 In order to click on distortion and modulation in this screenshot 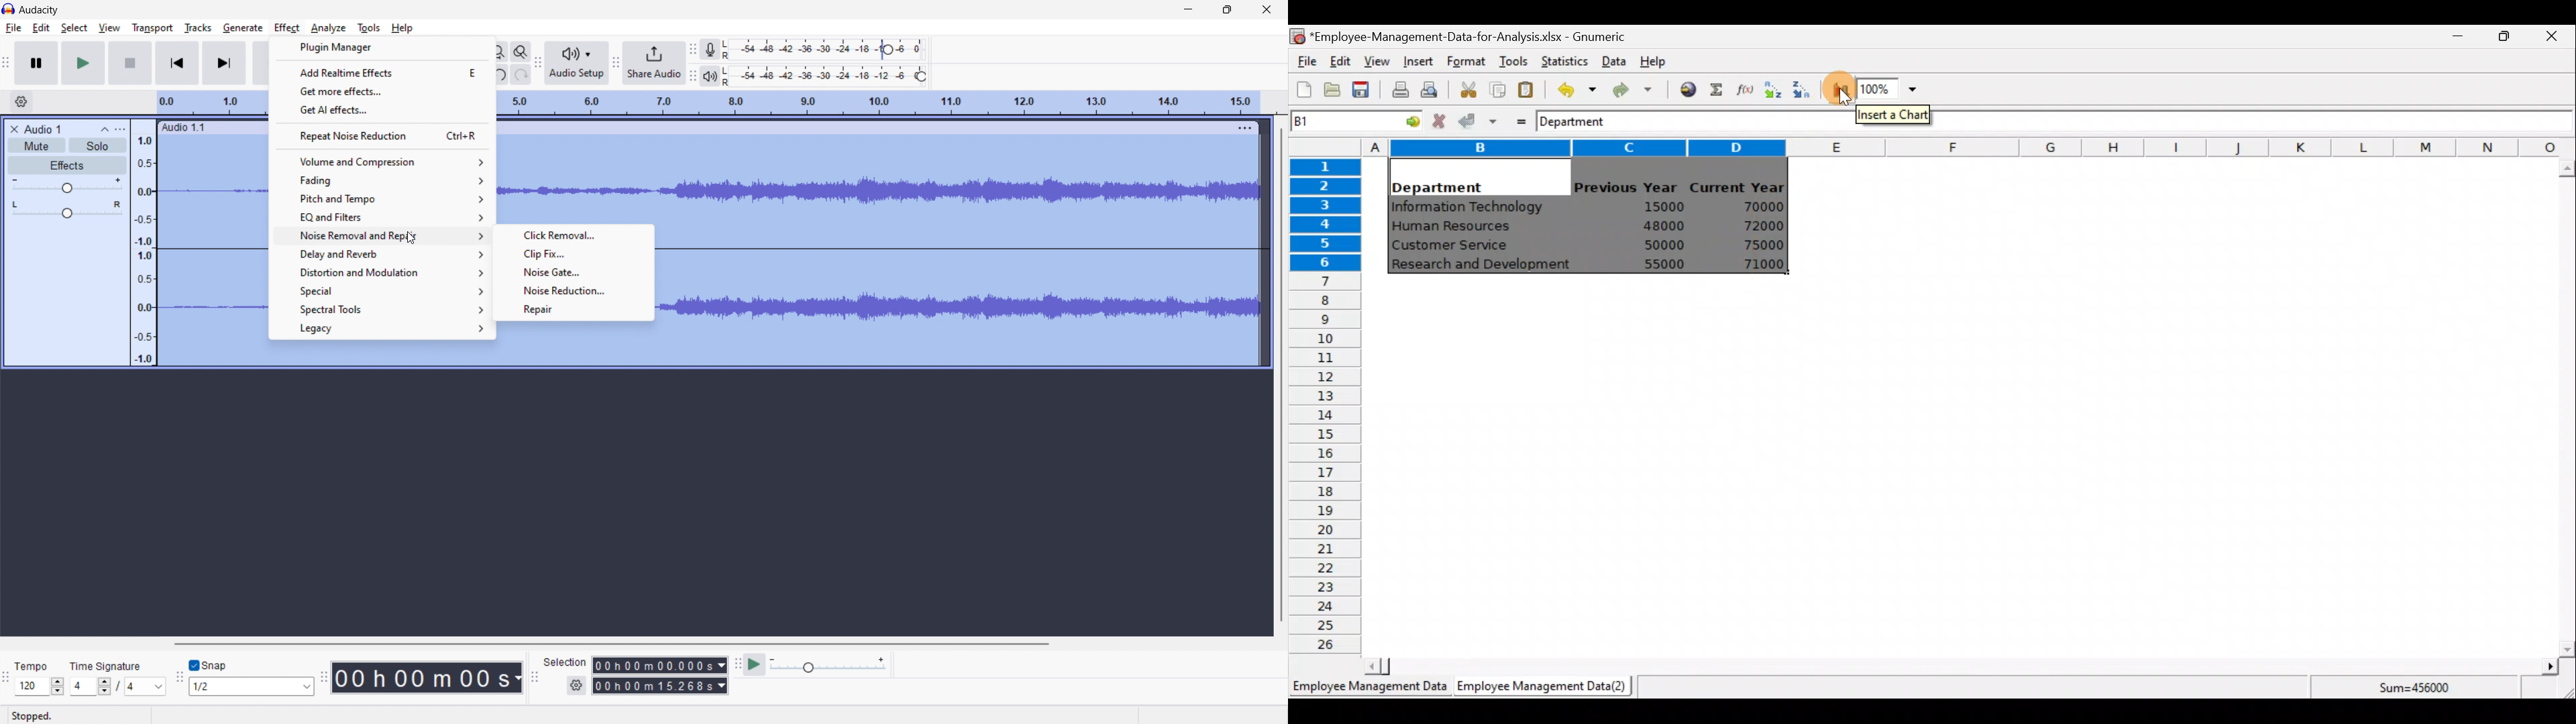, I will do `click(378, 272)`.